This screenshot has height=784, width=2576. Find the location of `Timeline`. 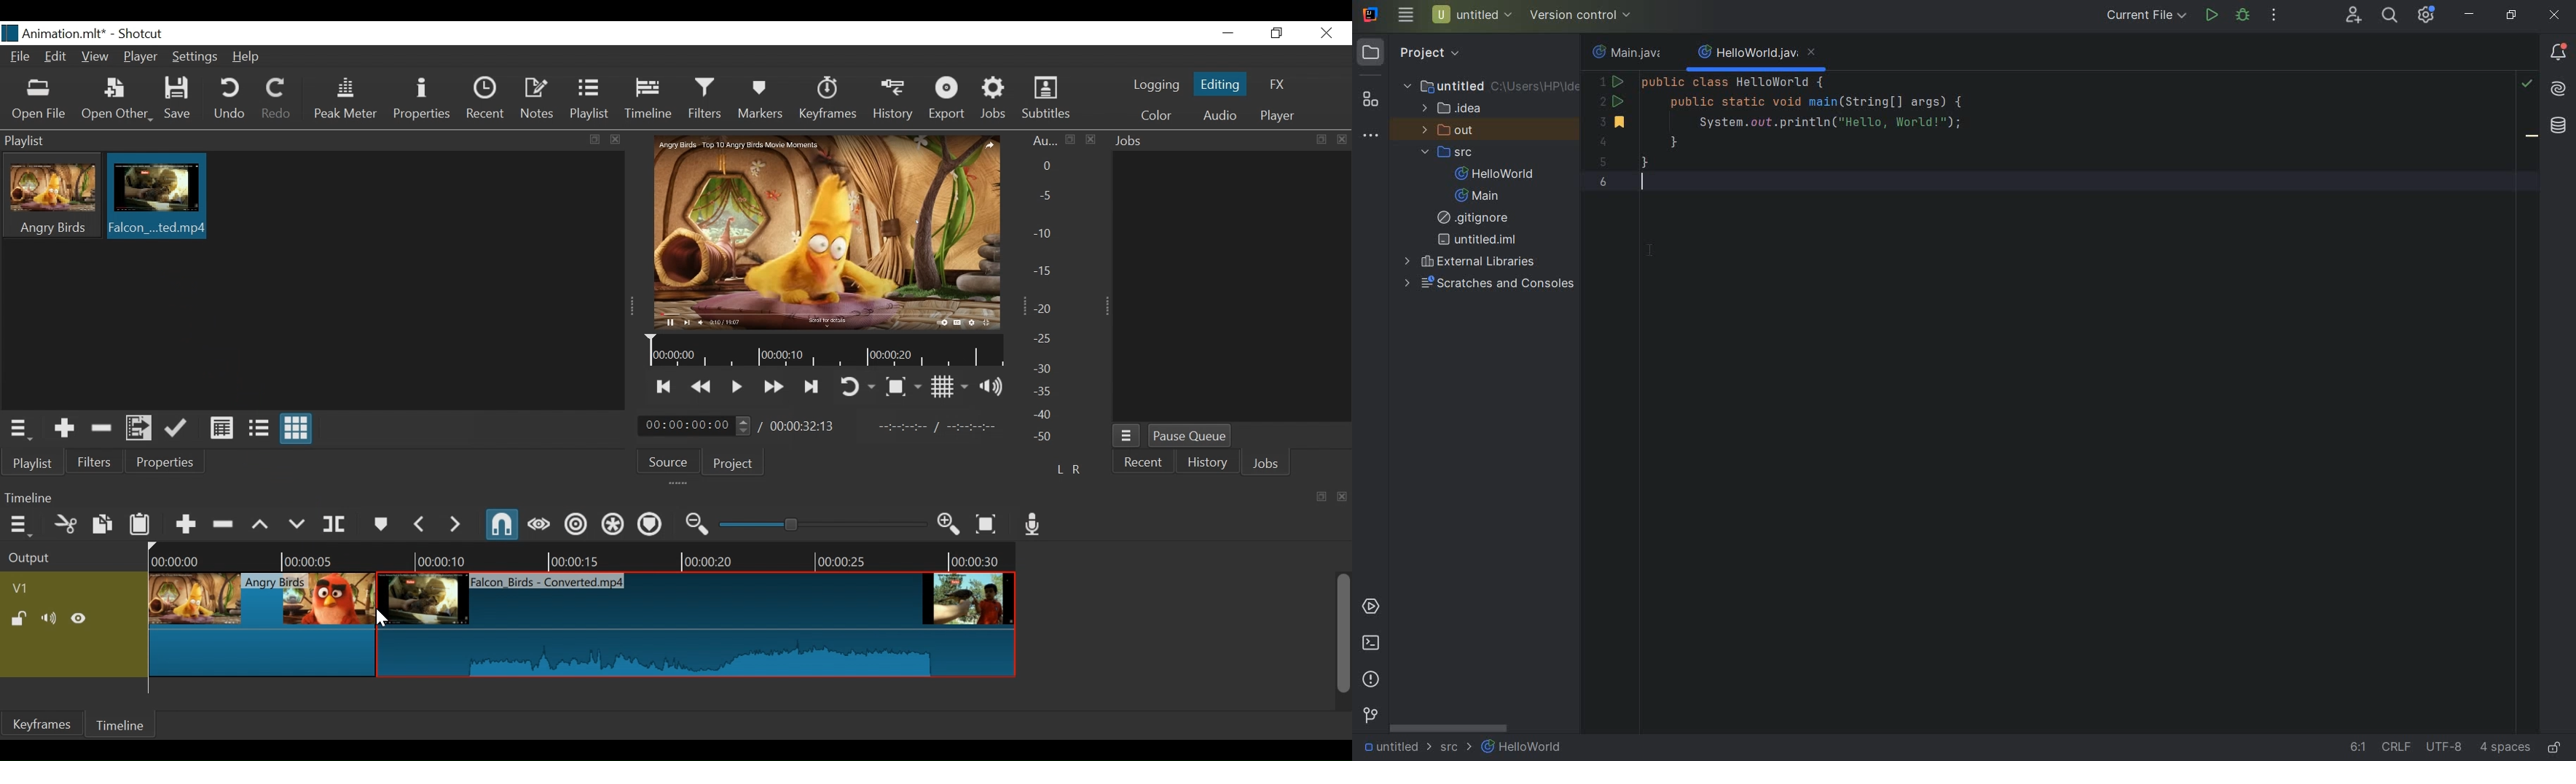

Timeline is located at coordinates (125, 724).